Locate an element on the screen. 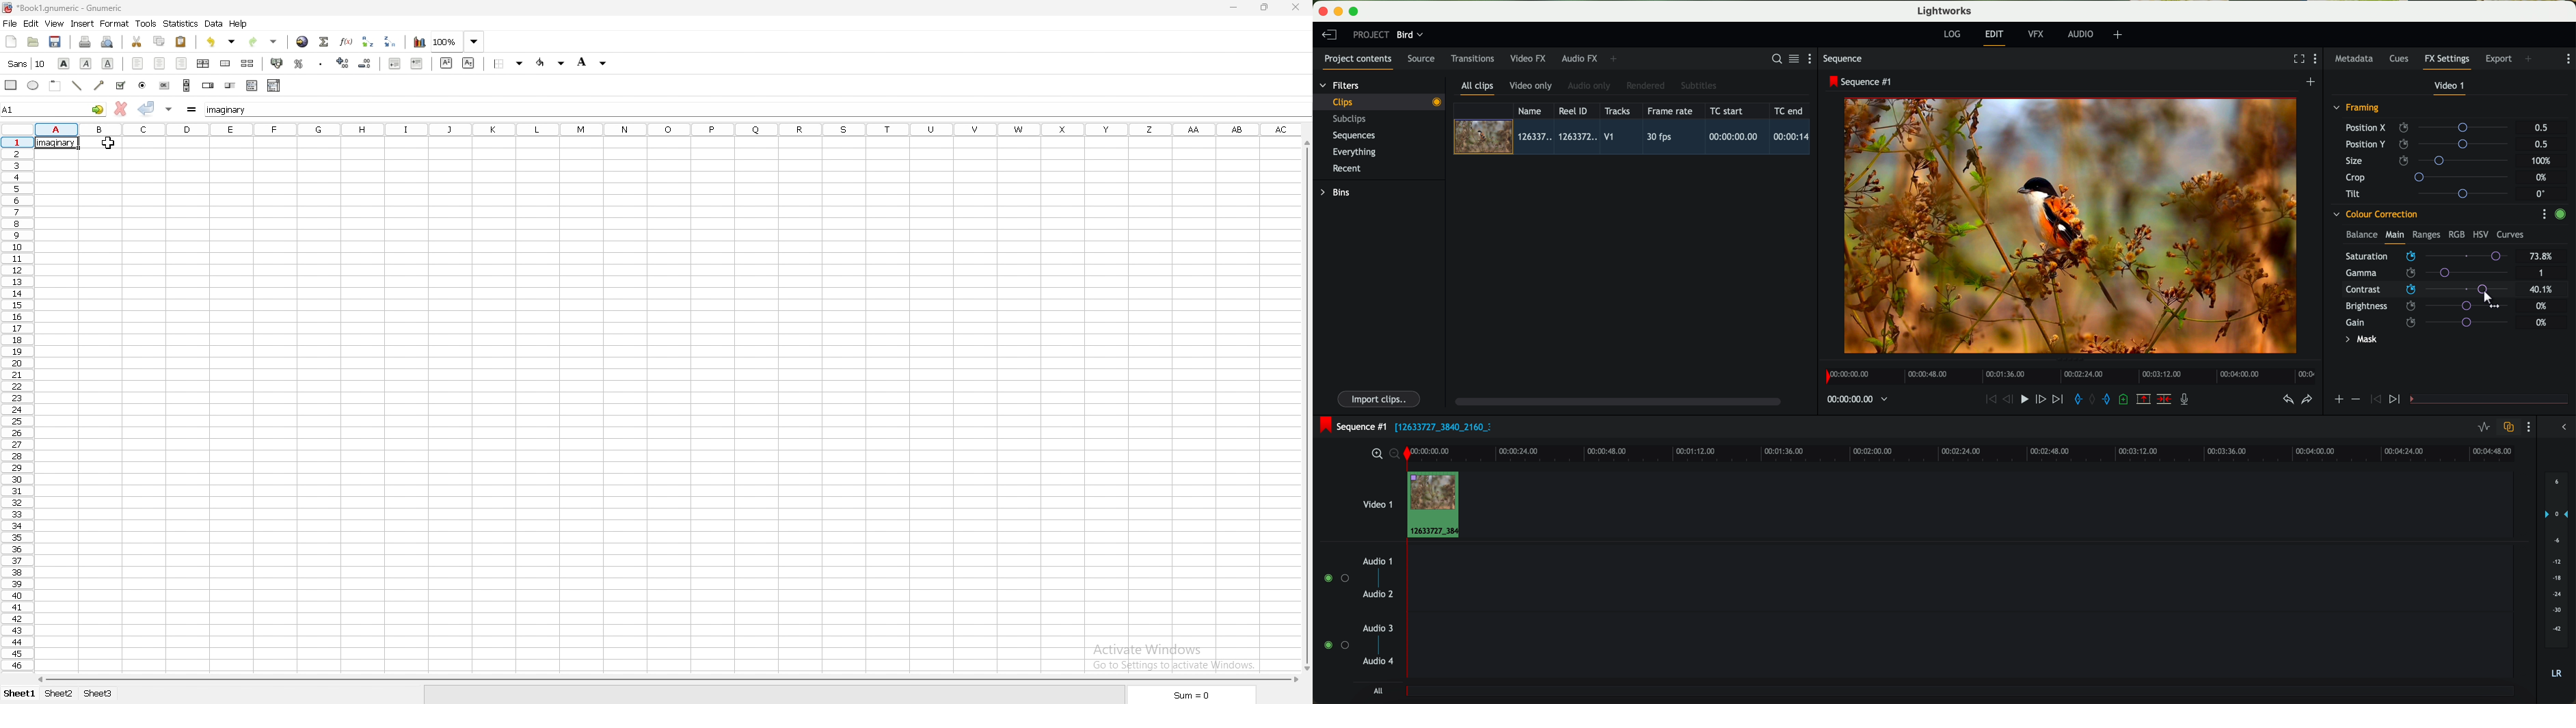 The height and width of the screenshot is (728, 2576). underline is located at coordinates (108, 64).